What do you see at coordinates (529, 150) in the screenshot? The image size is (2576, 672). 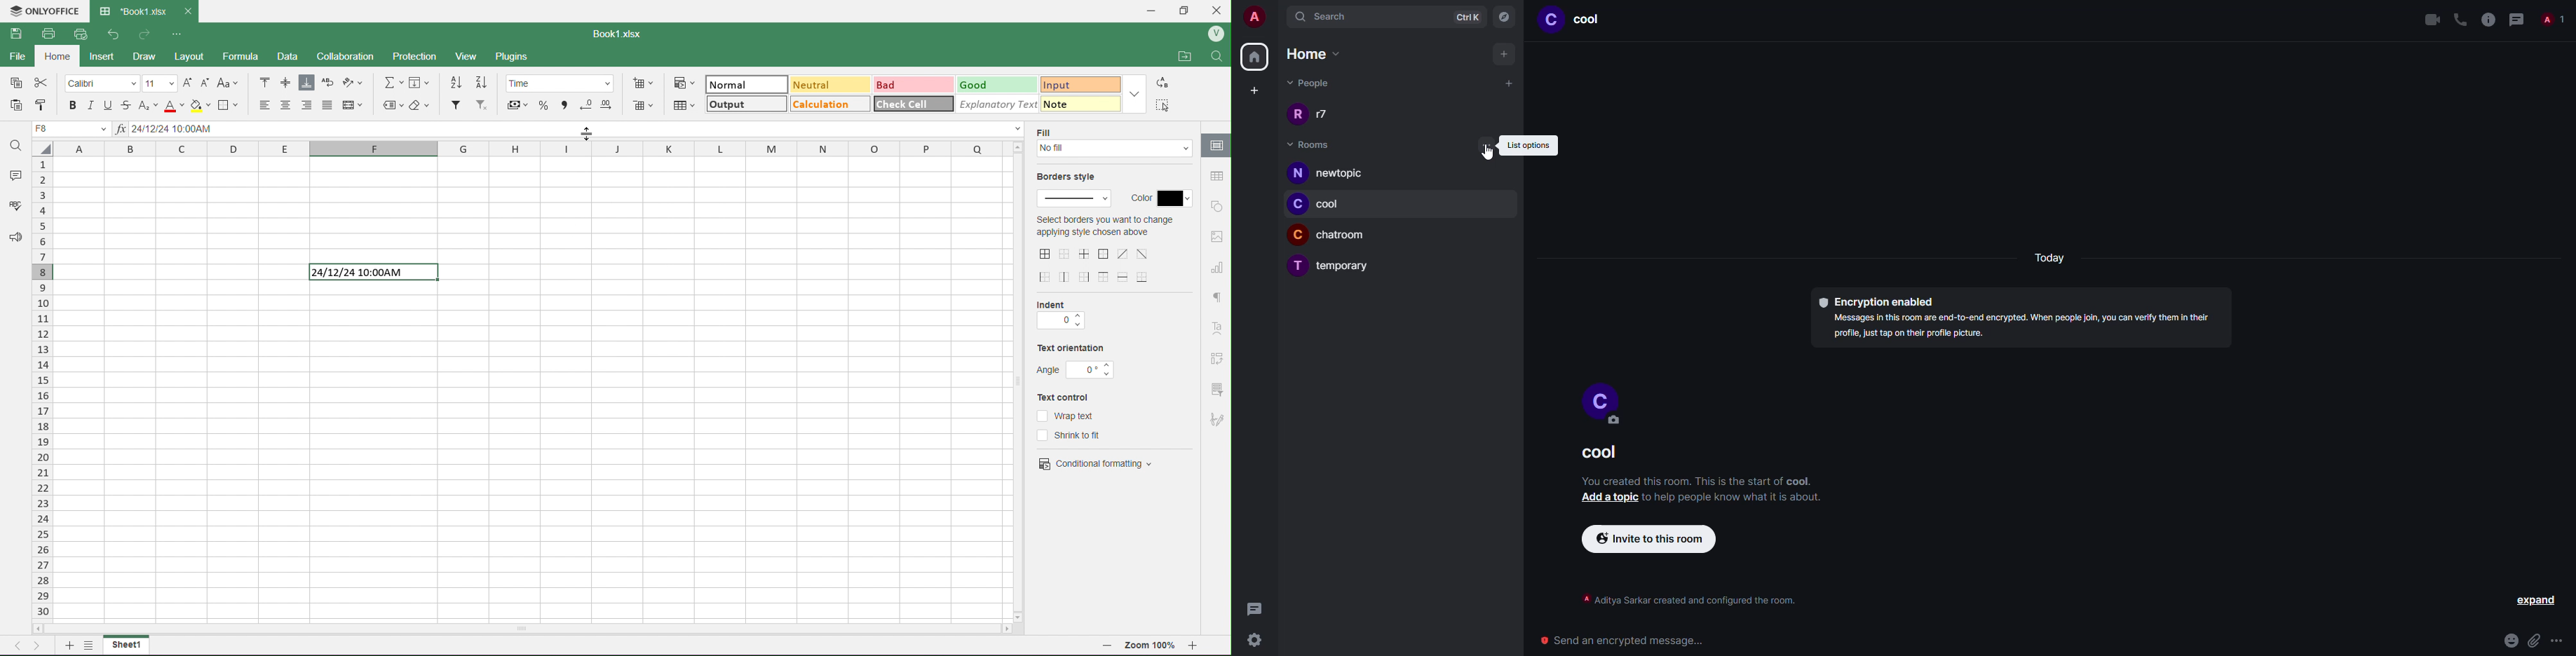 I see `Columns` at bounding box center [529, 150].